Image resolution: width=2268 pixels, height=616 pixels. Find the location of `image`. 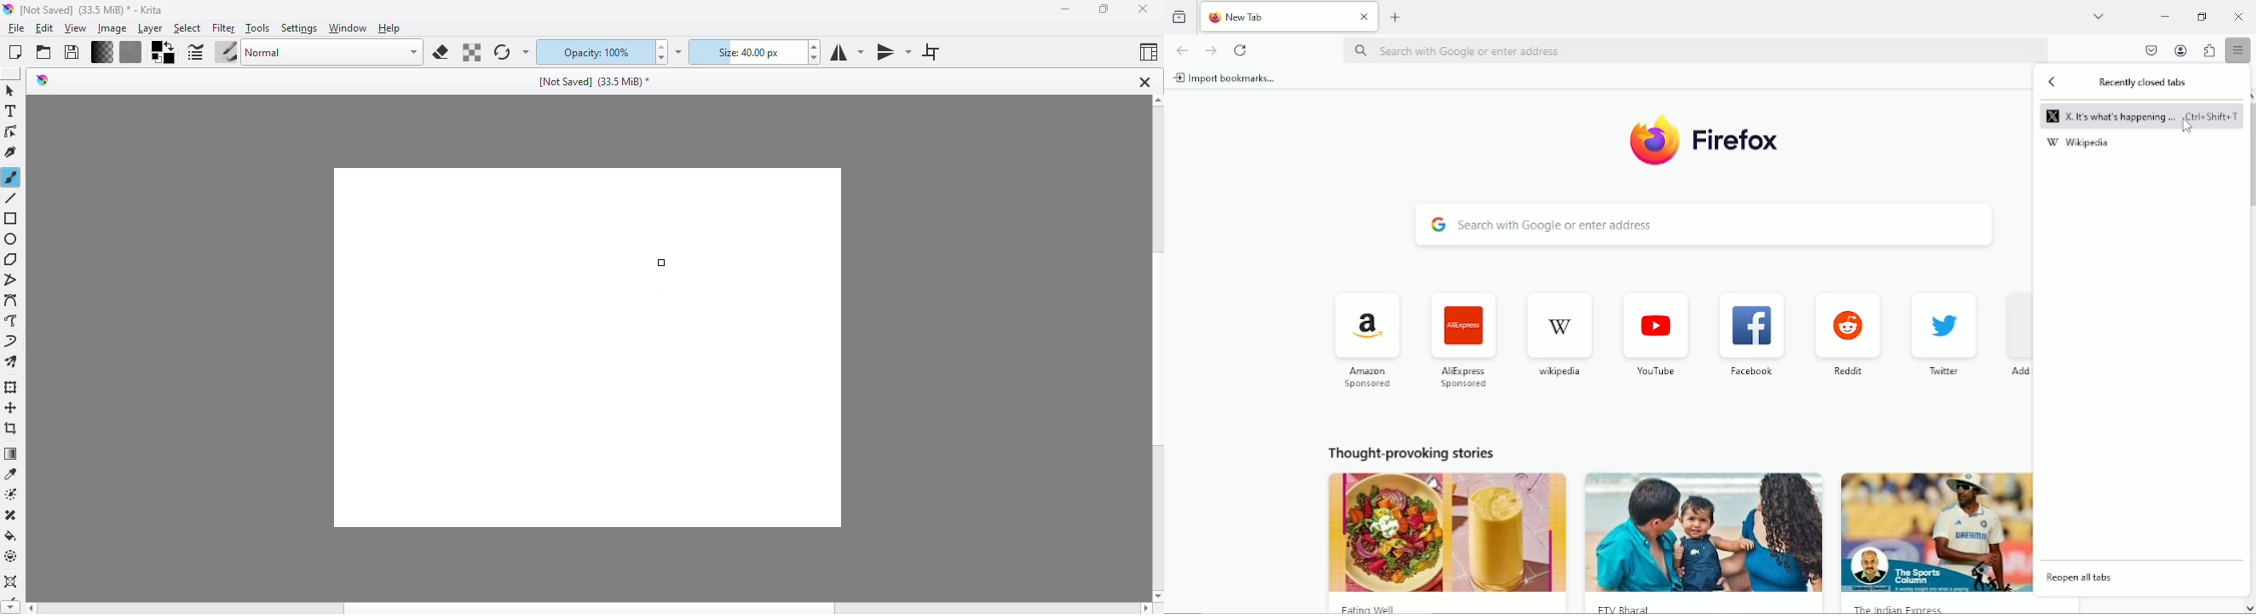

image is located at coordinates (1938, 532).